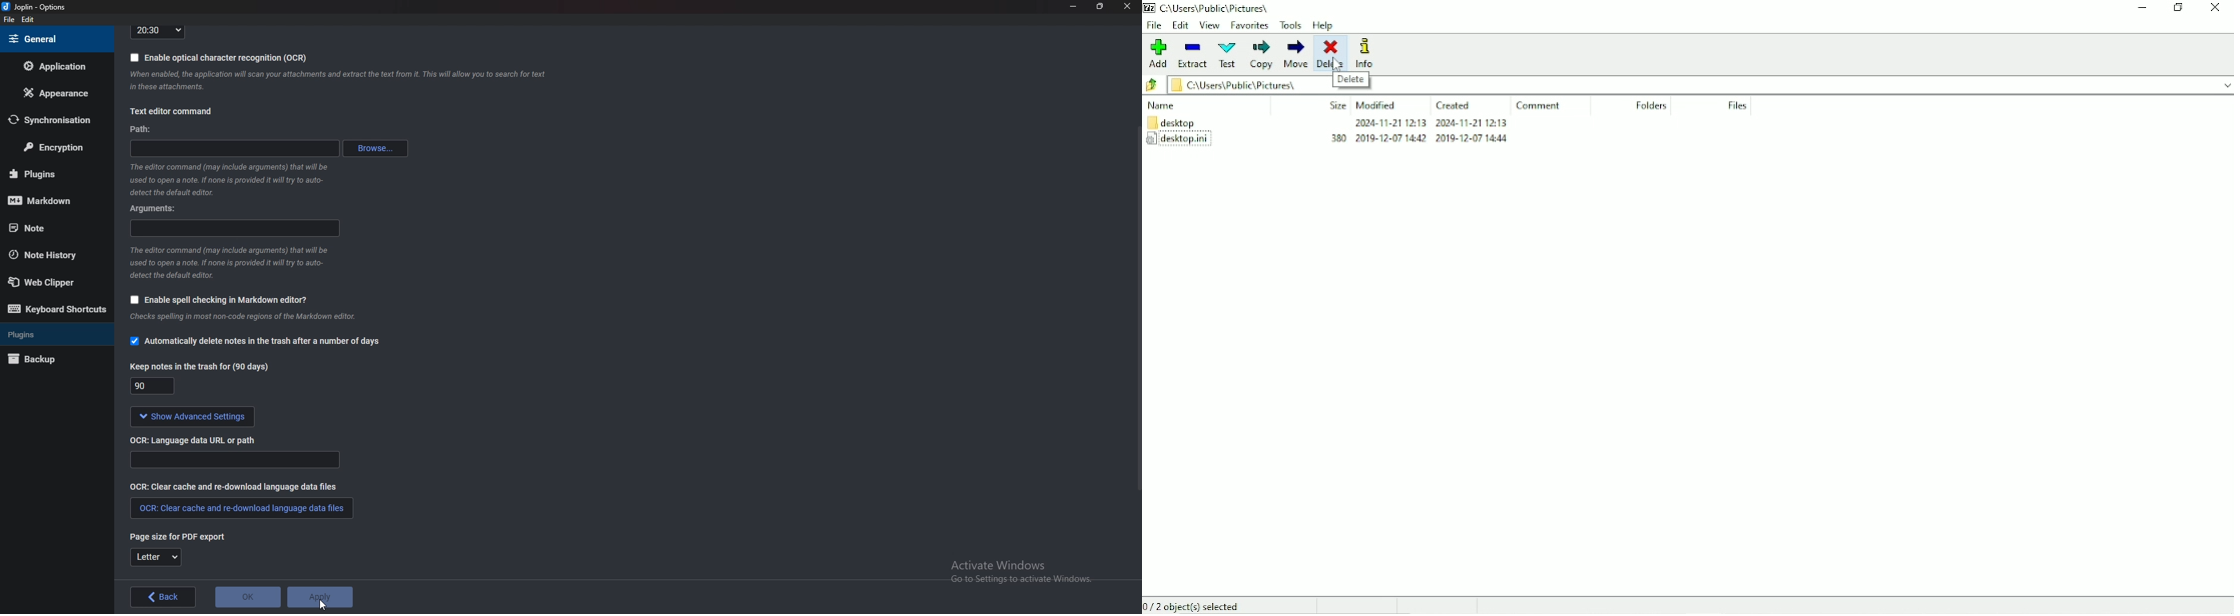  Describe the element at coordinates (255, 343) in the screenshot. I see `Automatically delete notes` at that location.